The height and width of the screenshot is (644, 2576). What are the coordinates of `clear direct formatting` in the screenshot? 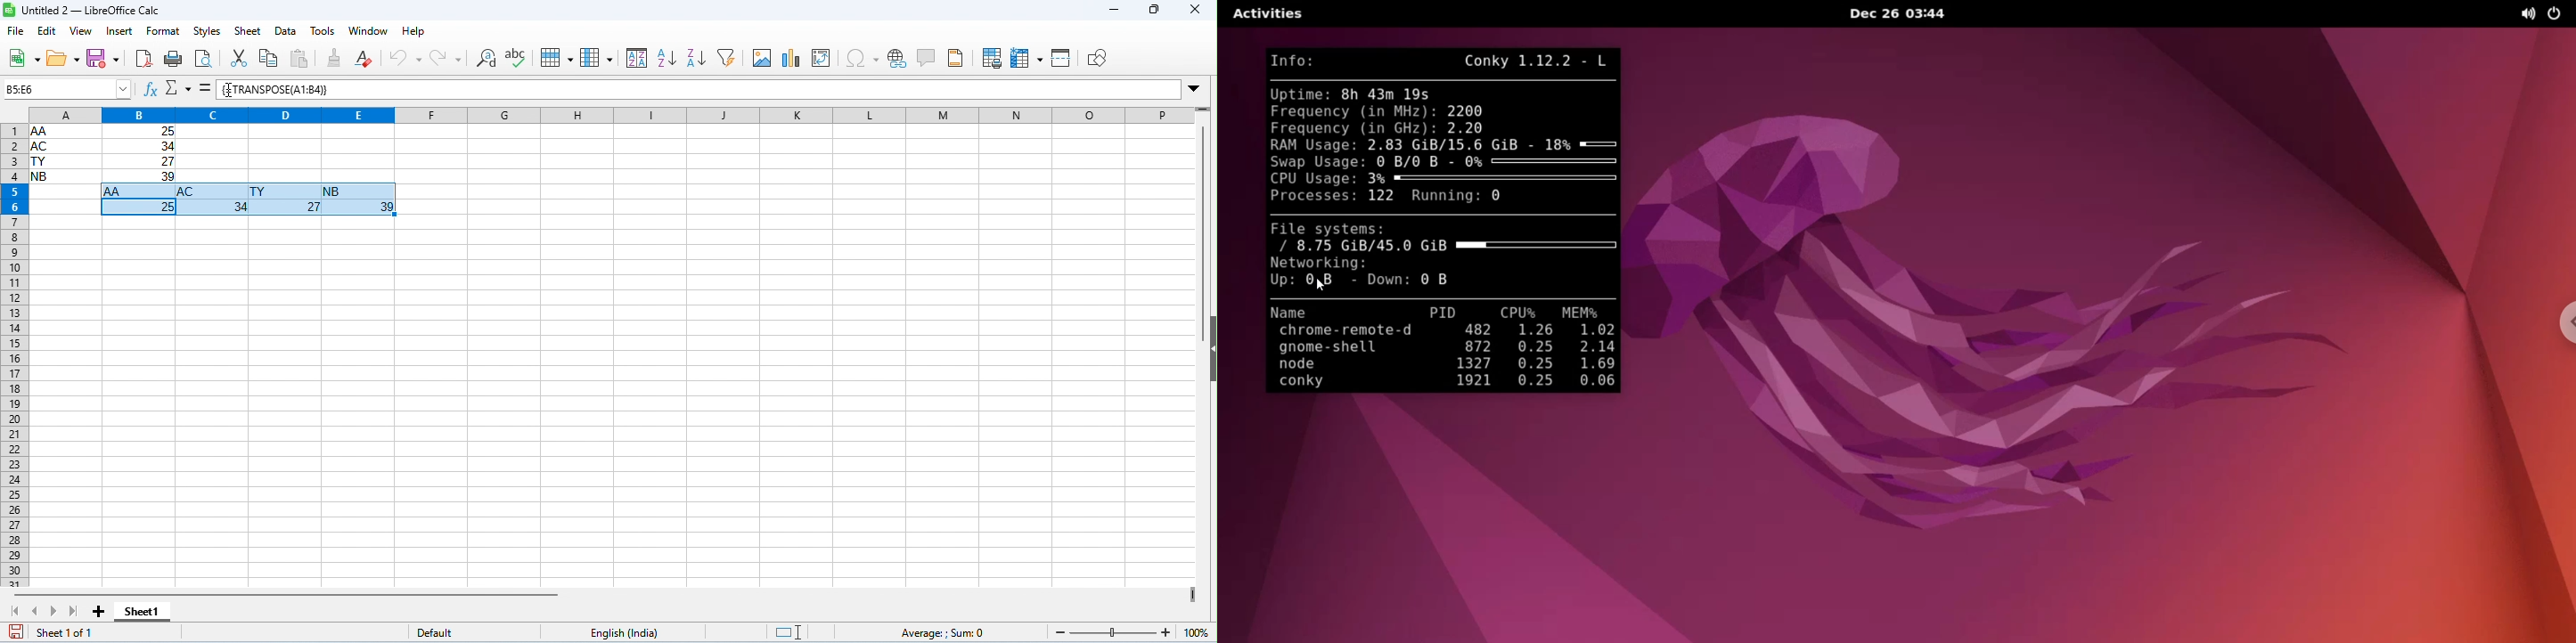 It's located at (366, 56).